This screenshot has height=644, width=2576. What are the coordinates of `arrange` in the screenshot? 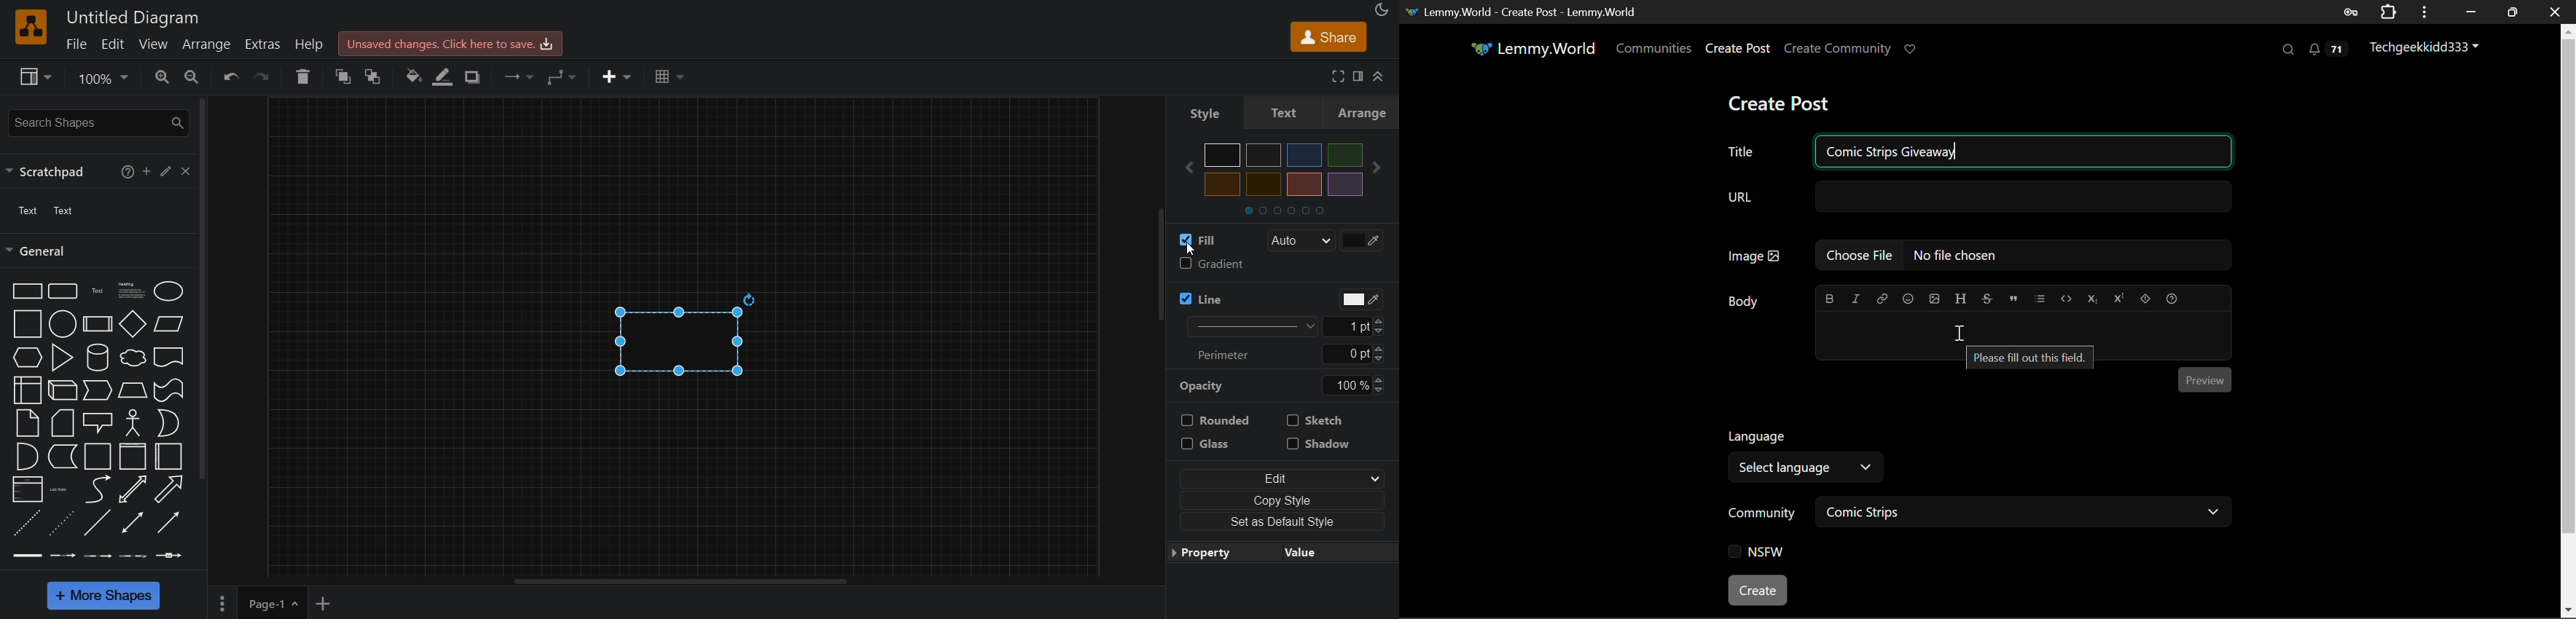 It's located at (1363, 114).